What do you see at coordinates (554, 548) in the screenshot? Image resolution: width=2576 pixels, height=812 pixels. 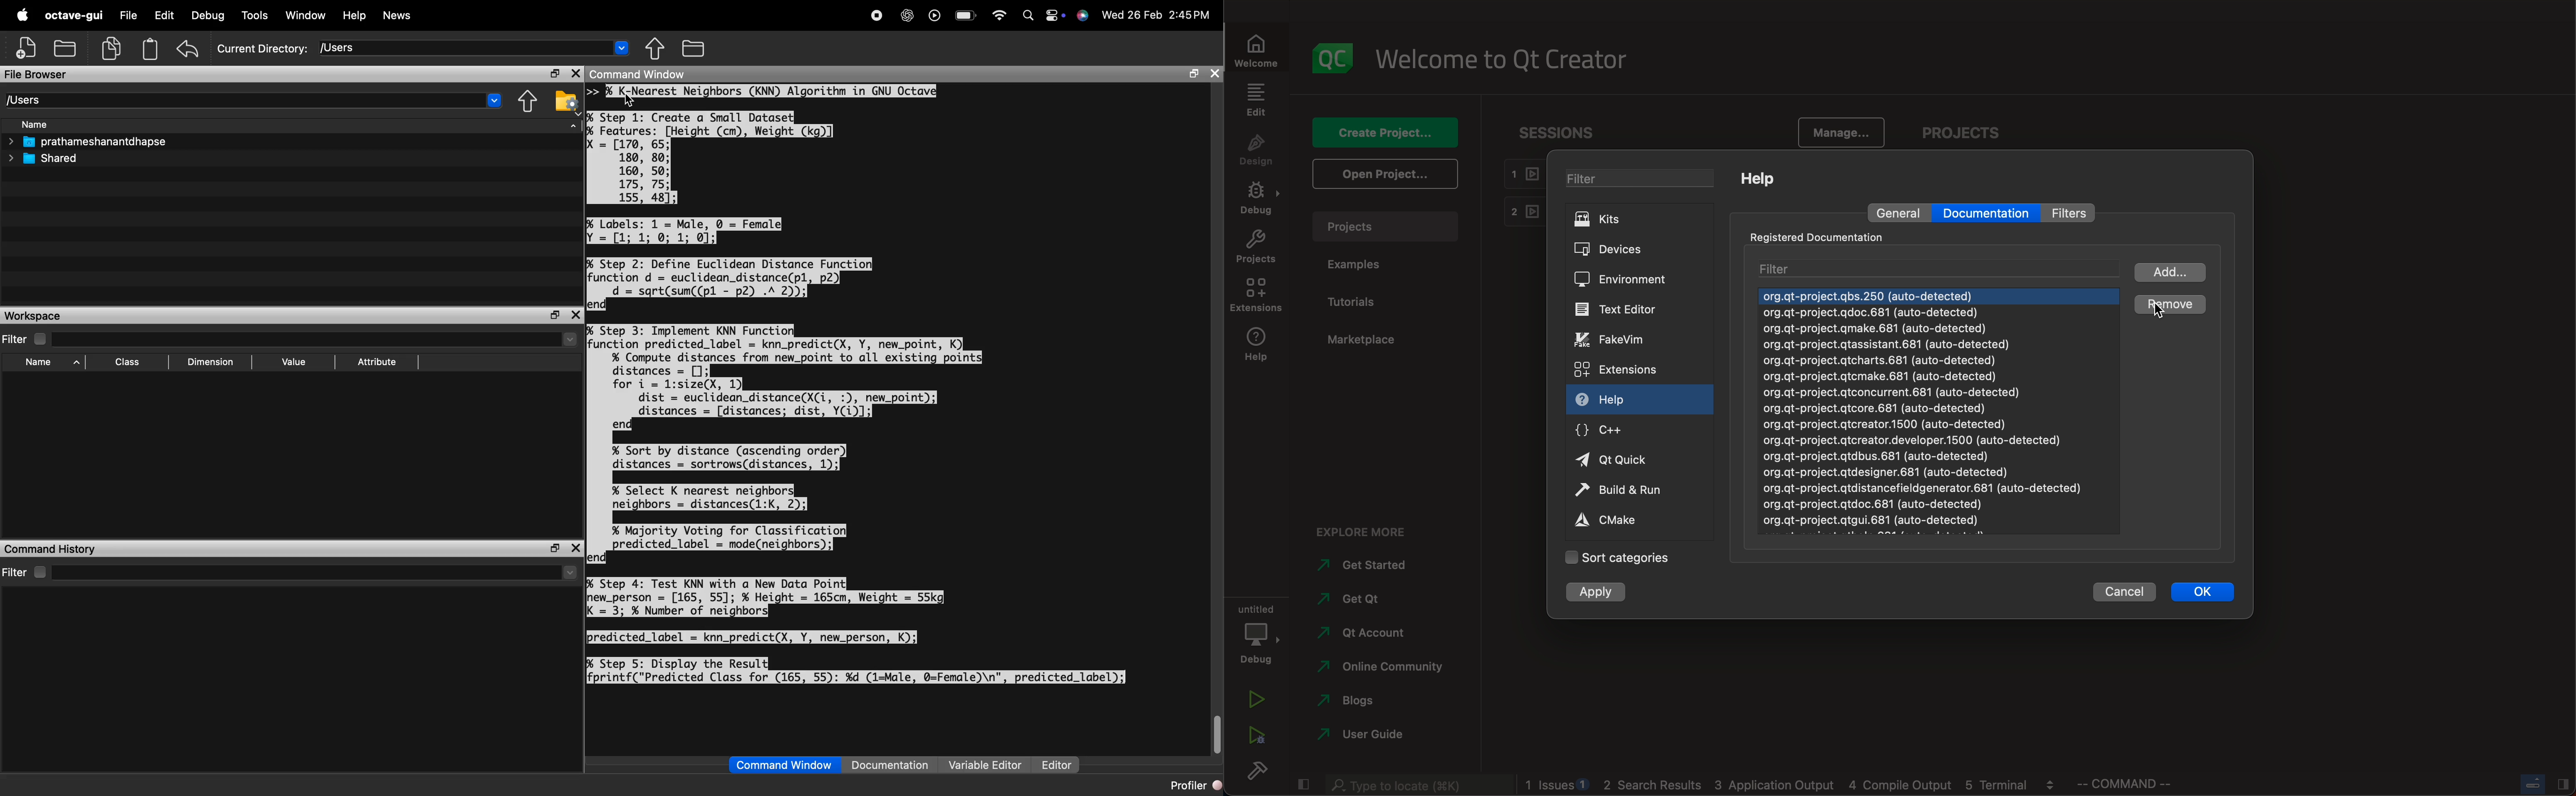 I see `maximise` at bounding box center [554, 548].